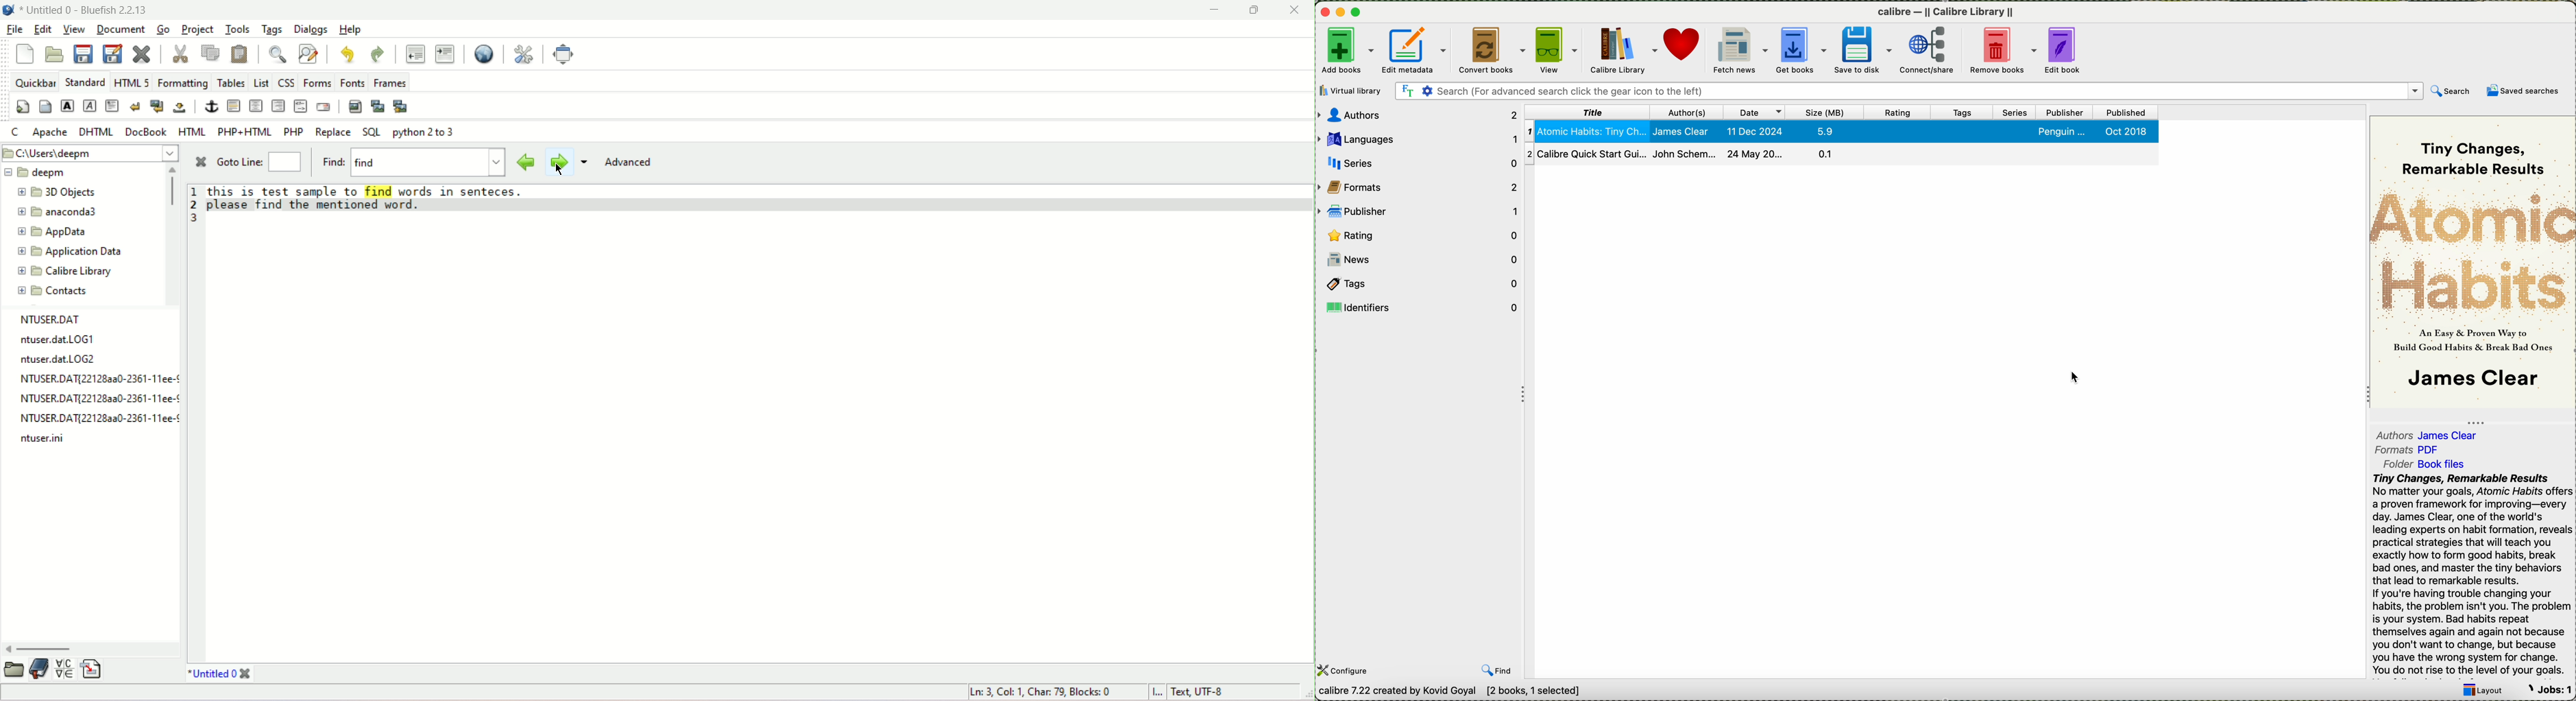  Describe the element at coordinates (71, 250) in the screenshot. I see `application data` at that location.